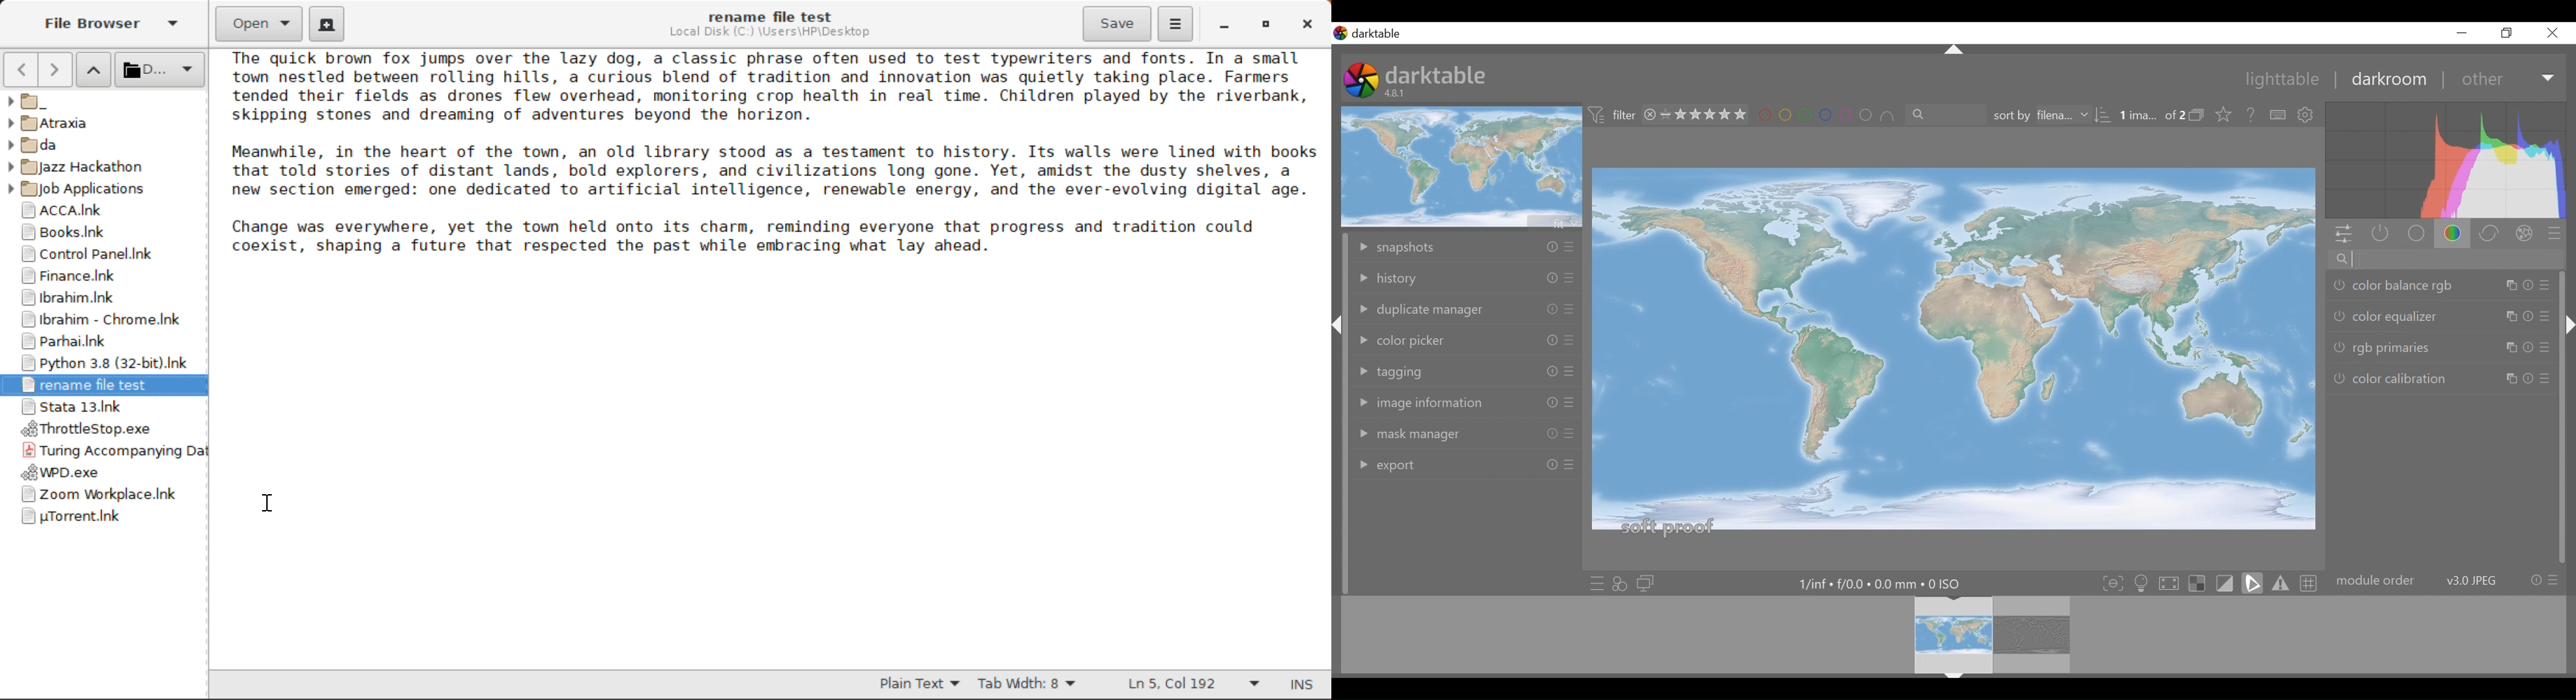 Image resolution: width=2576 pixels, height=700 pixels. What do you see at coordinates (1466, 432) in the screenshot?
I see `mask manager` at bounding box center [1466, 432].